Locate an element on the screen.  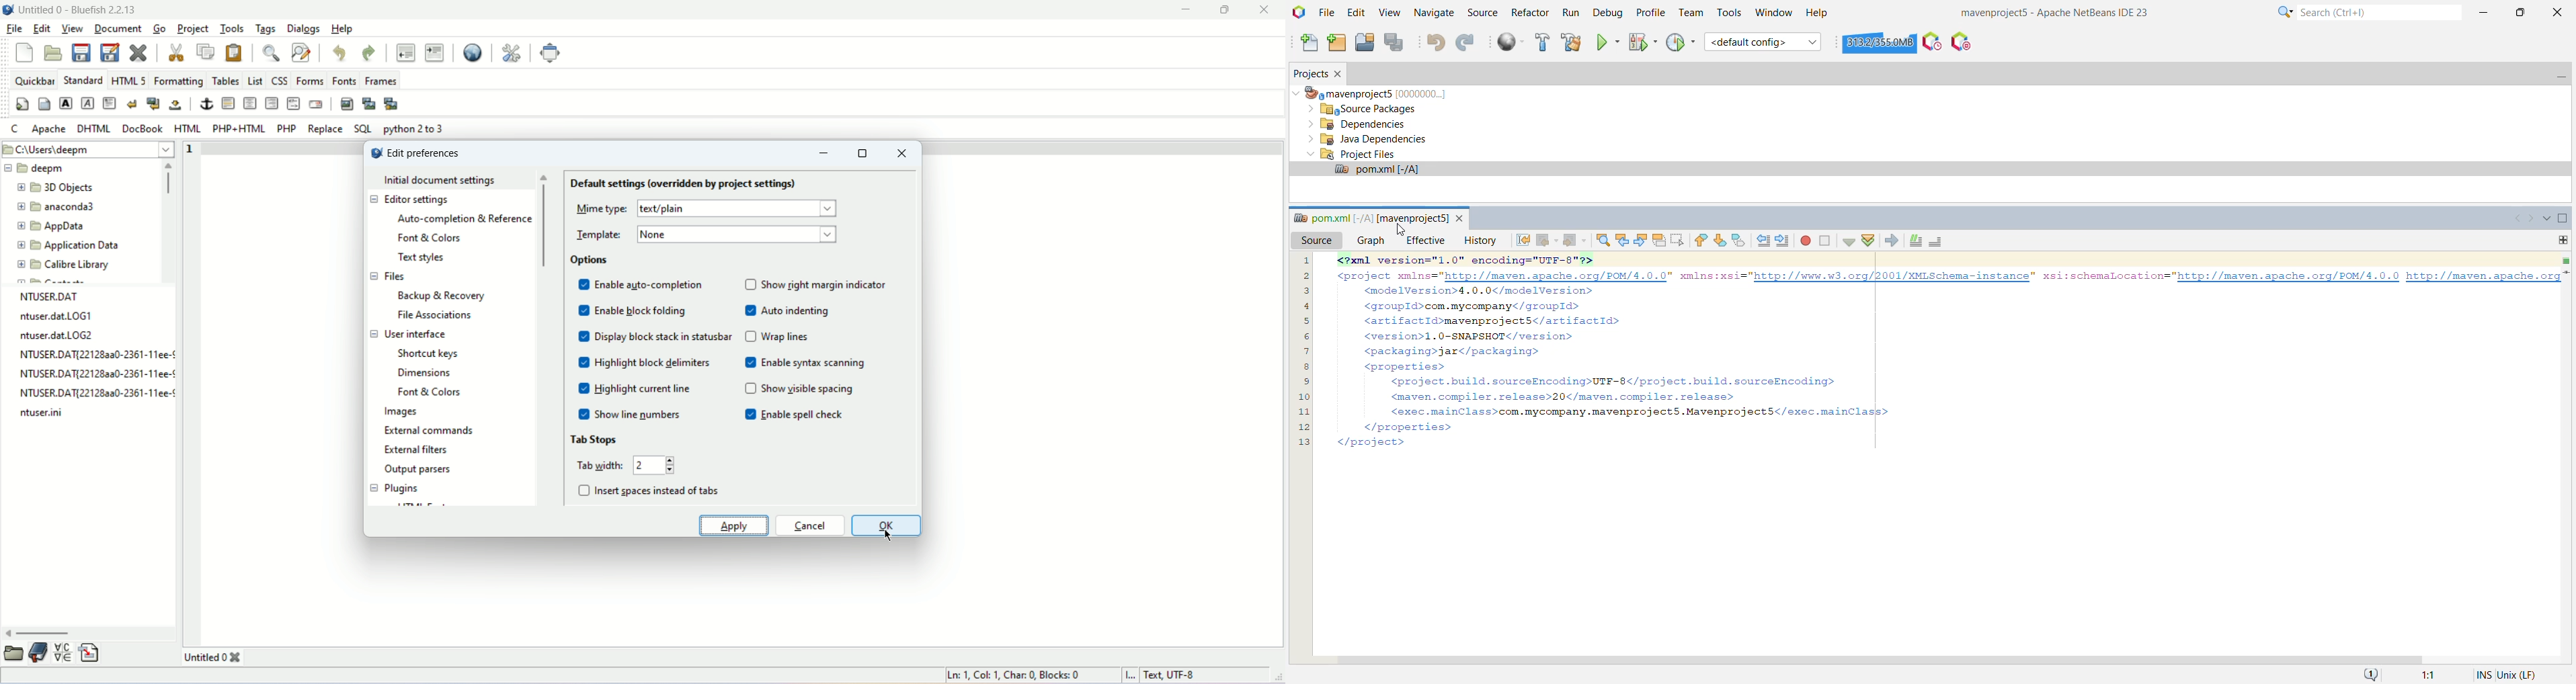
<groupld>com.mycompany</groupId> is located at coordinates (1478, 306).